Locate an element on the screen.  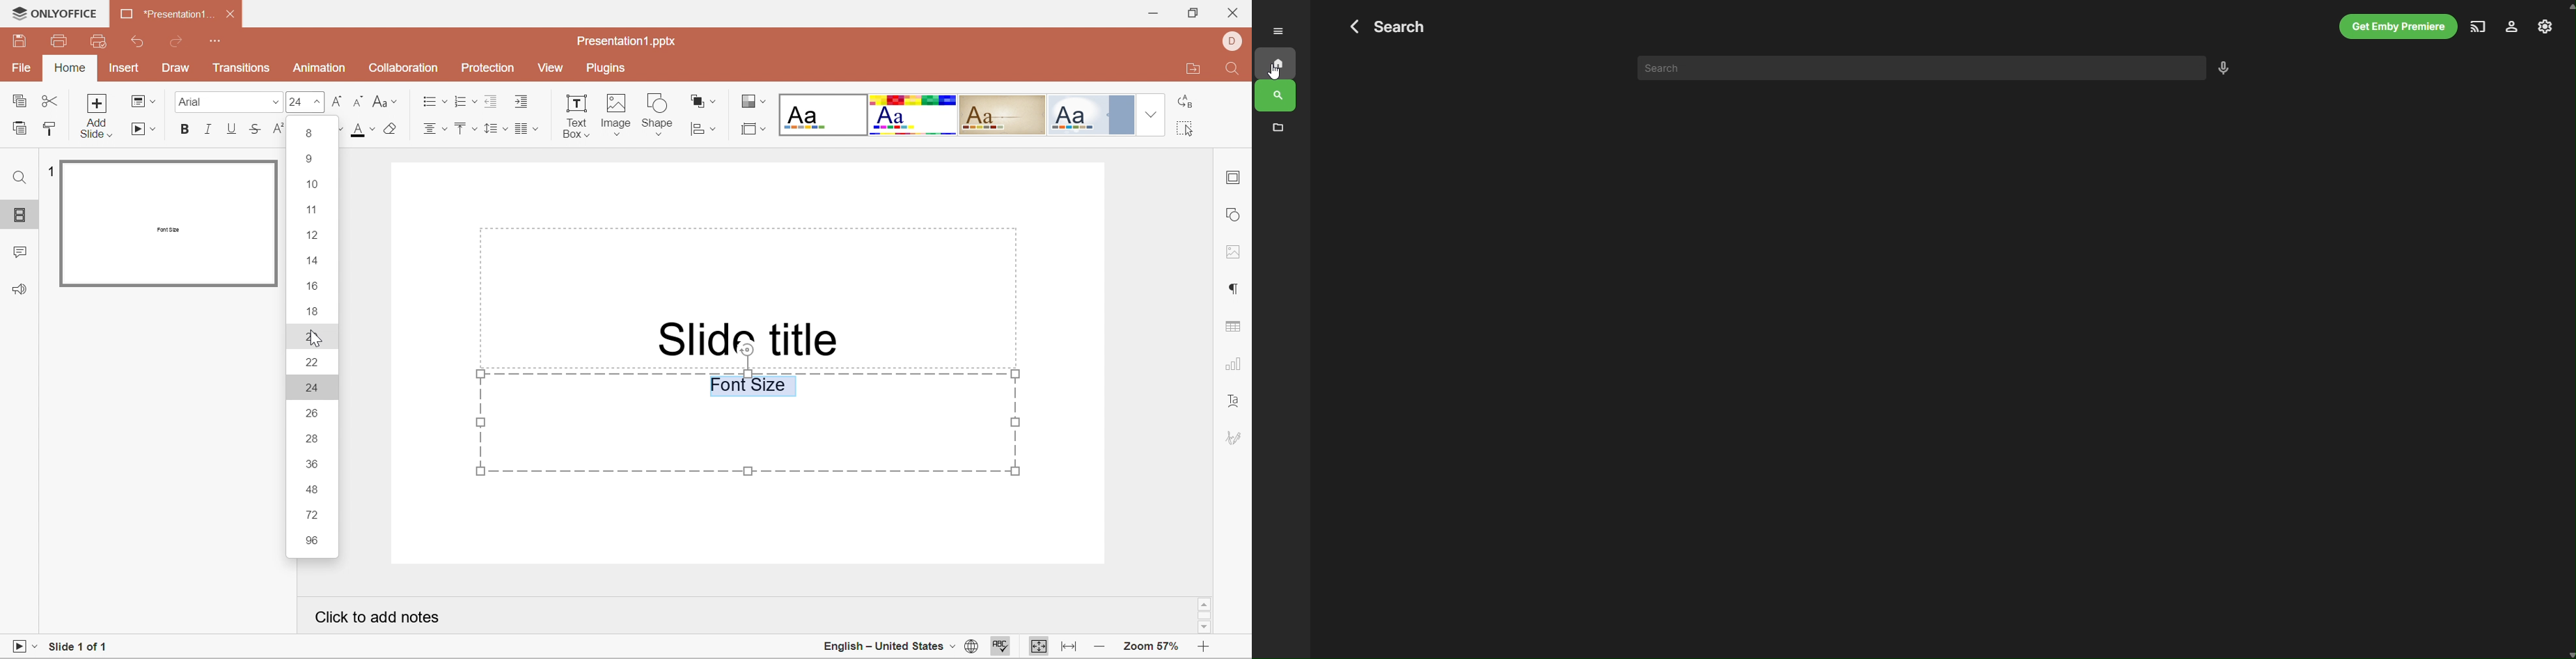
Start slideshow is located at coordinates (22, 647).